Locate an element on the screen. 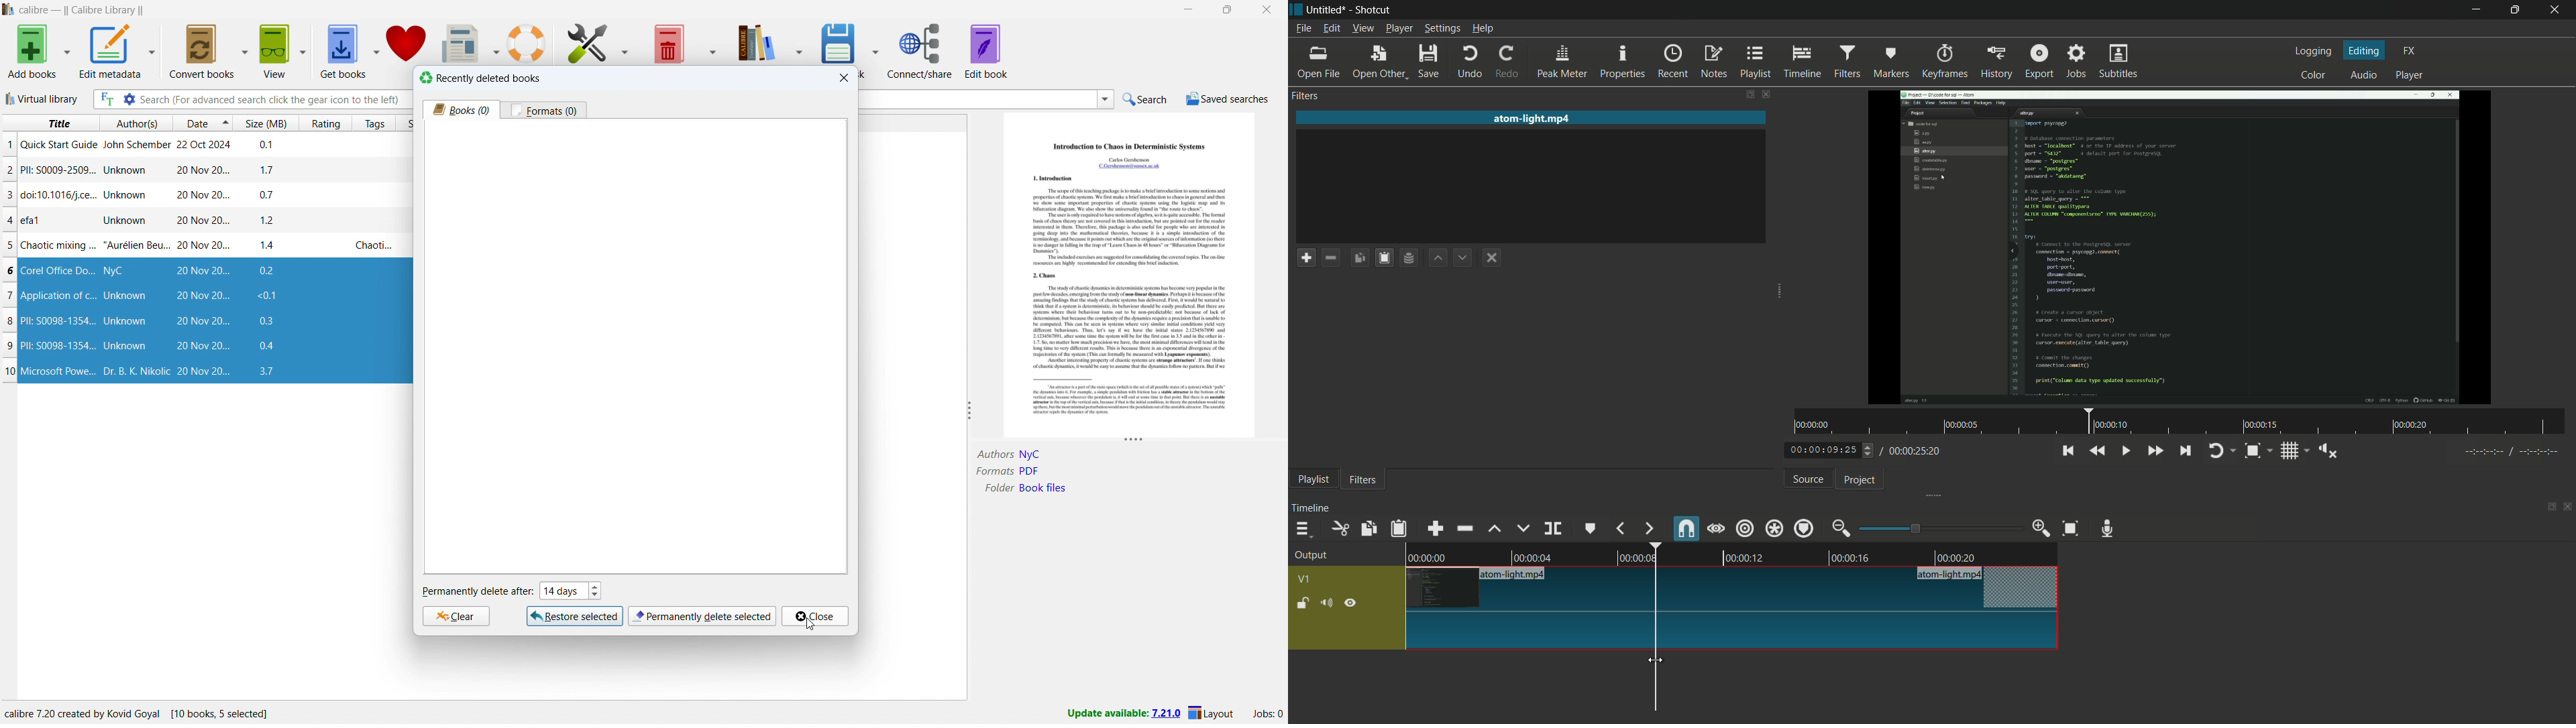 The image size is (2576, 728). deselect the filter is located at coordinates (1495, 258).